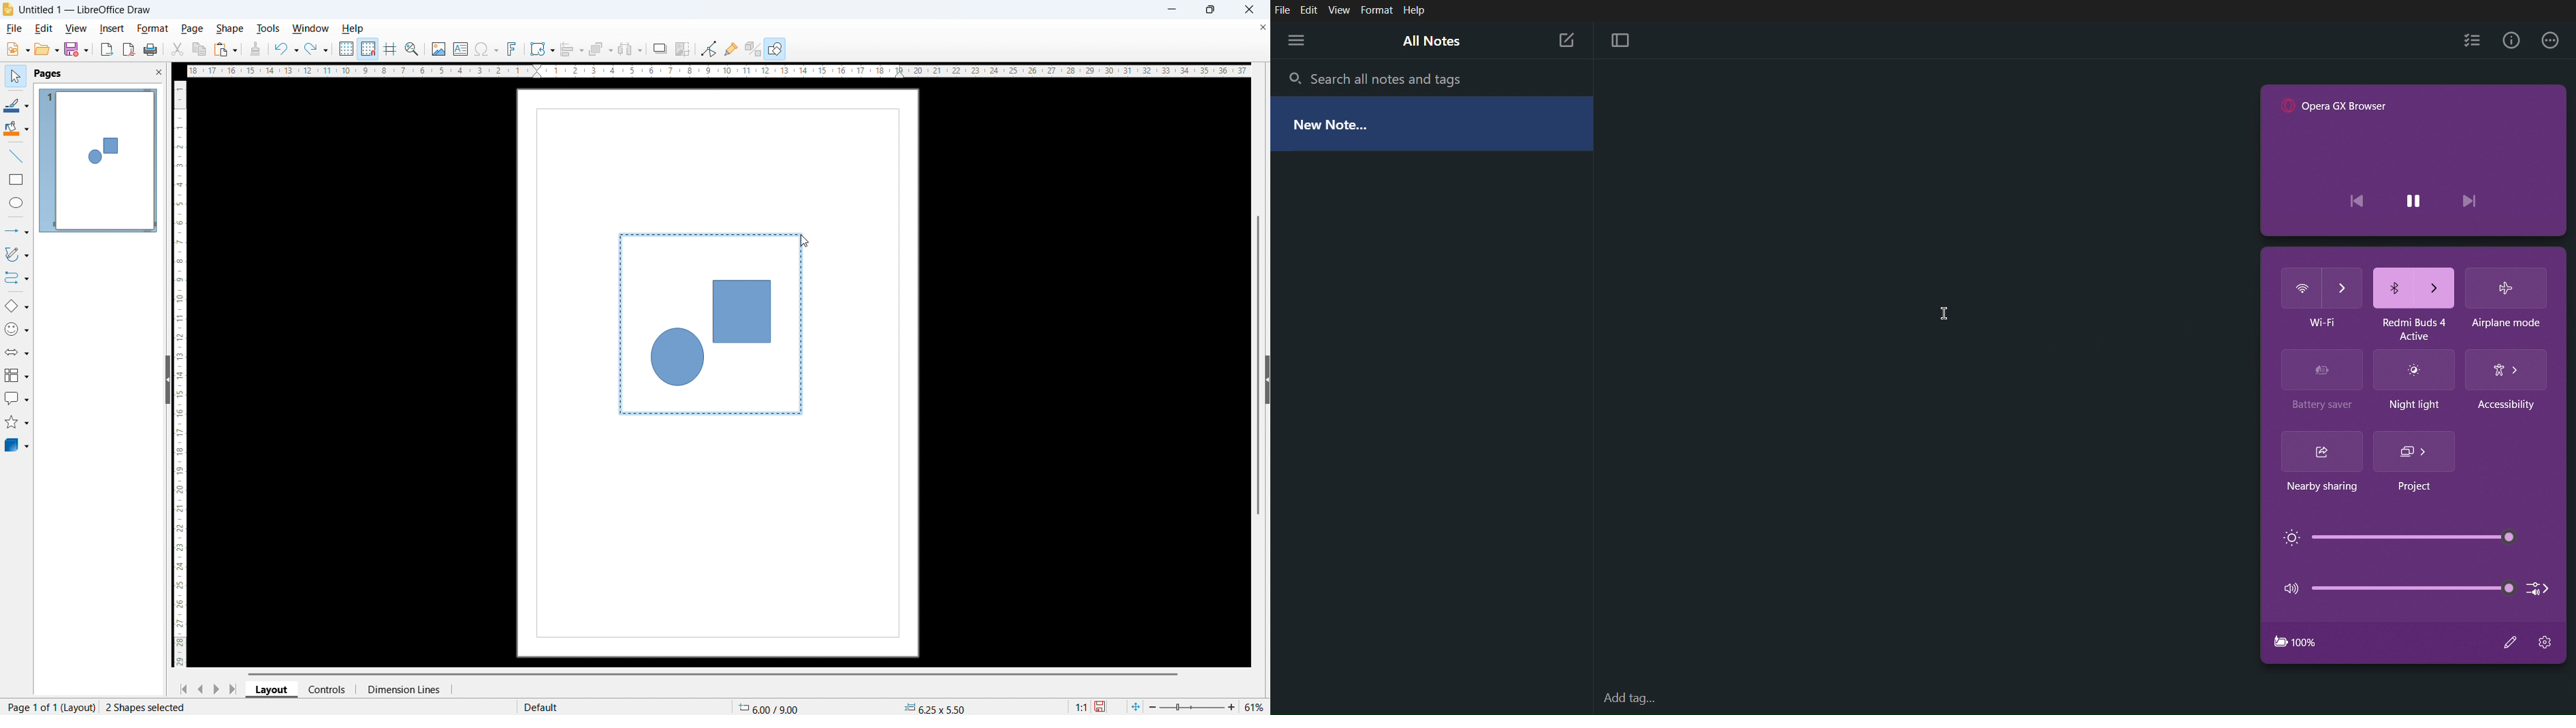  What do you see at coordinates (1083, 706) in the screenshot?
I see `scaling factor` at bounding box center [1083, 706].